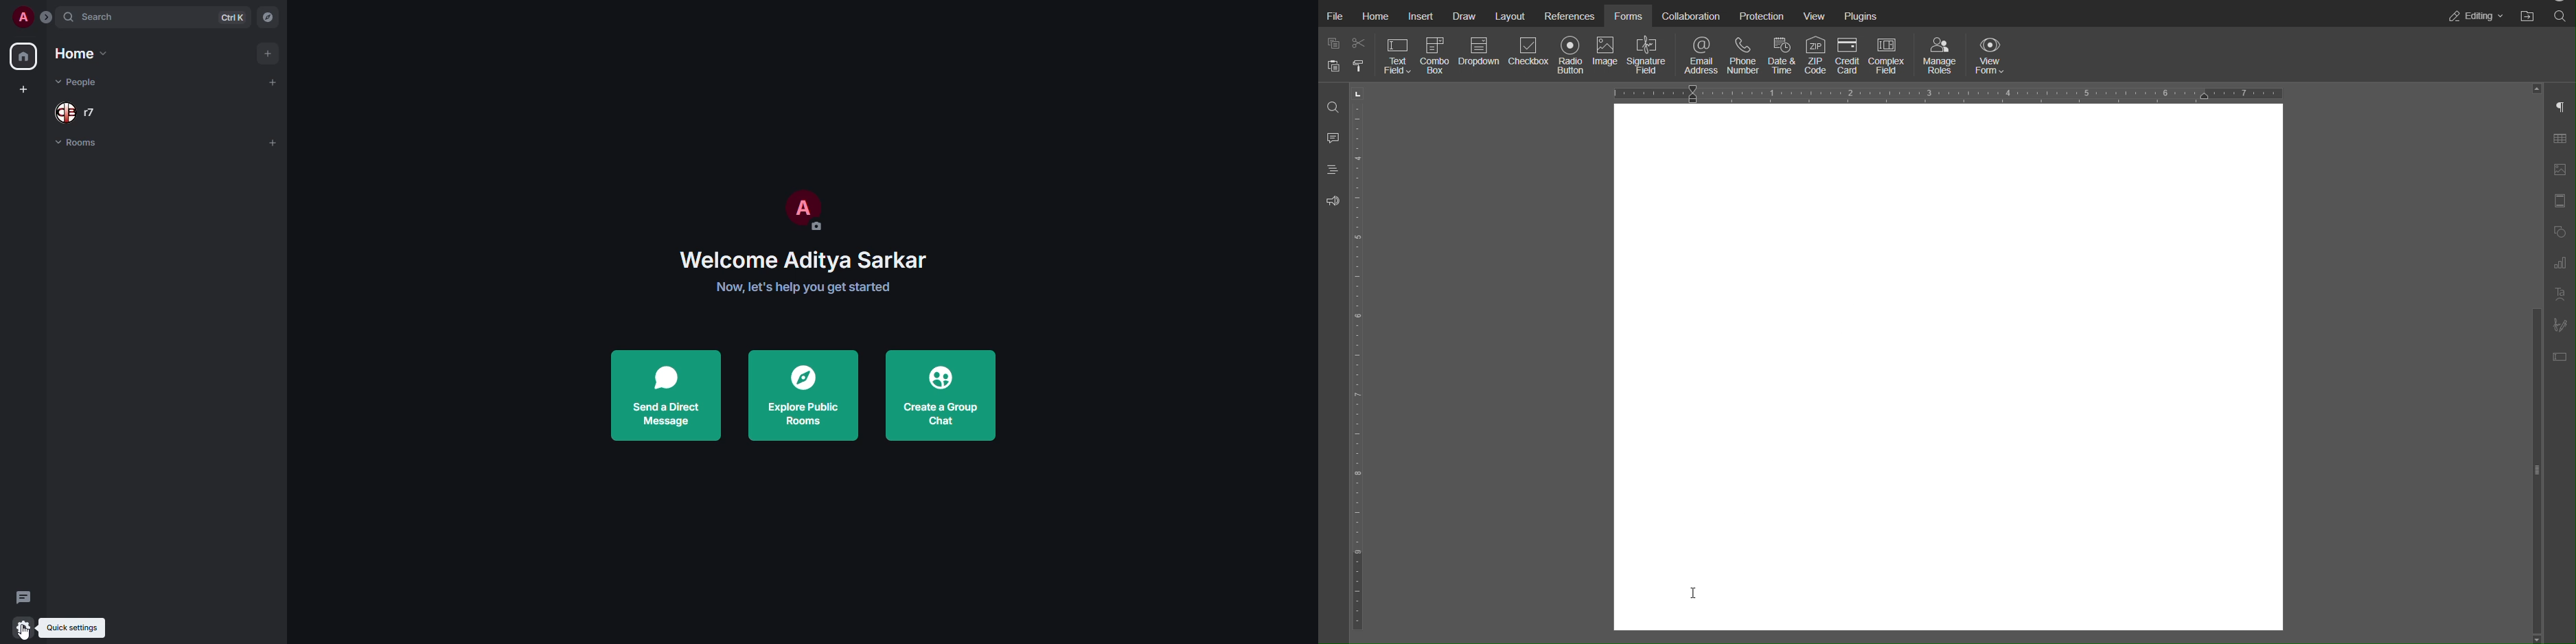 Image resolution: width=2576 pixels, height=644 pixels. What do you see at coordinates (24, 55) in the screenshot?
I see `home` at bounding box center [24, 55].